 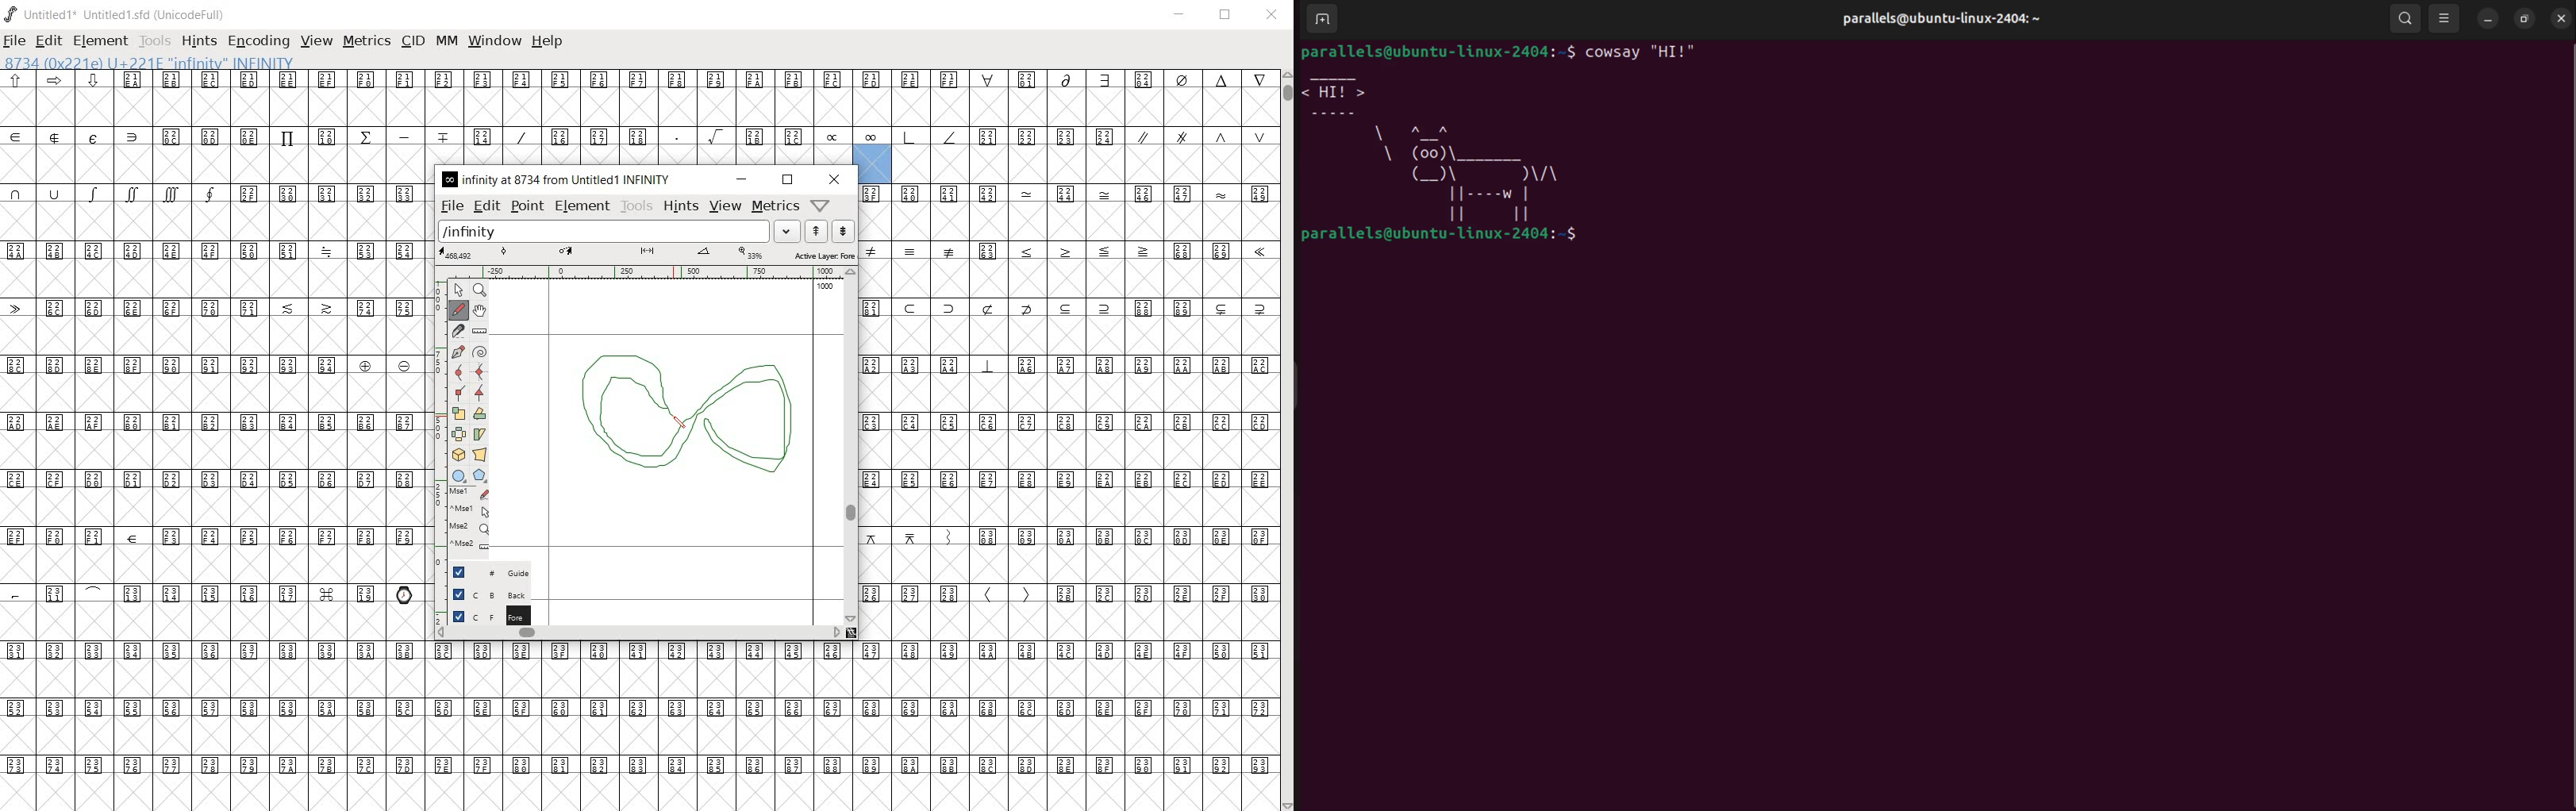 I want to click on draw a freehand curve, so click(x=459, y=310).